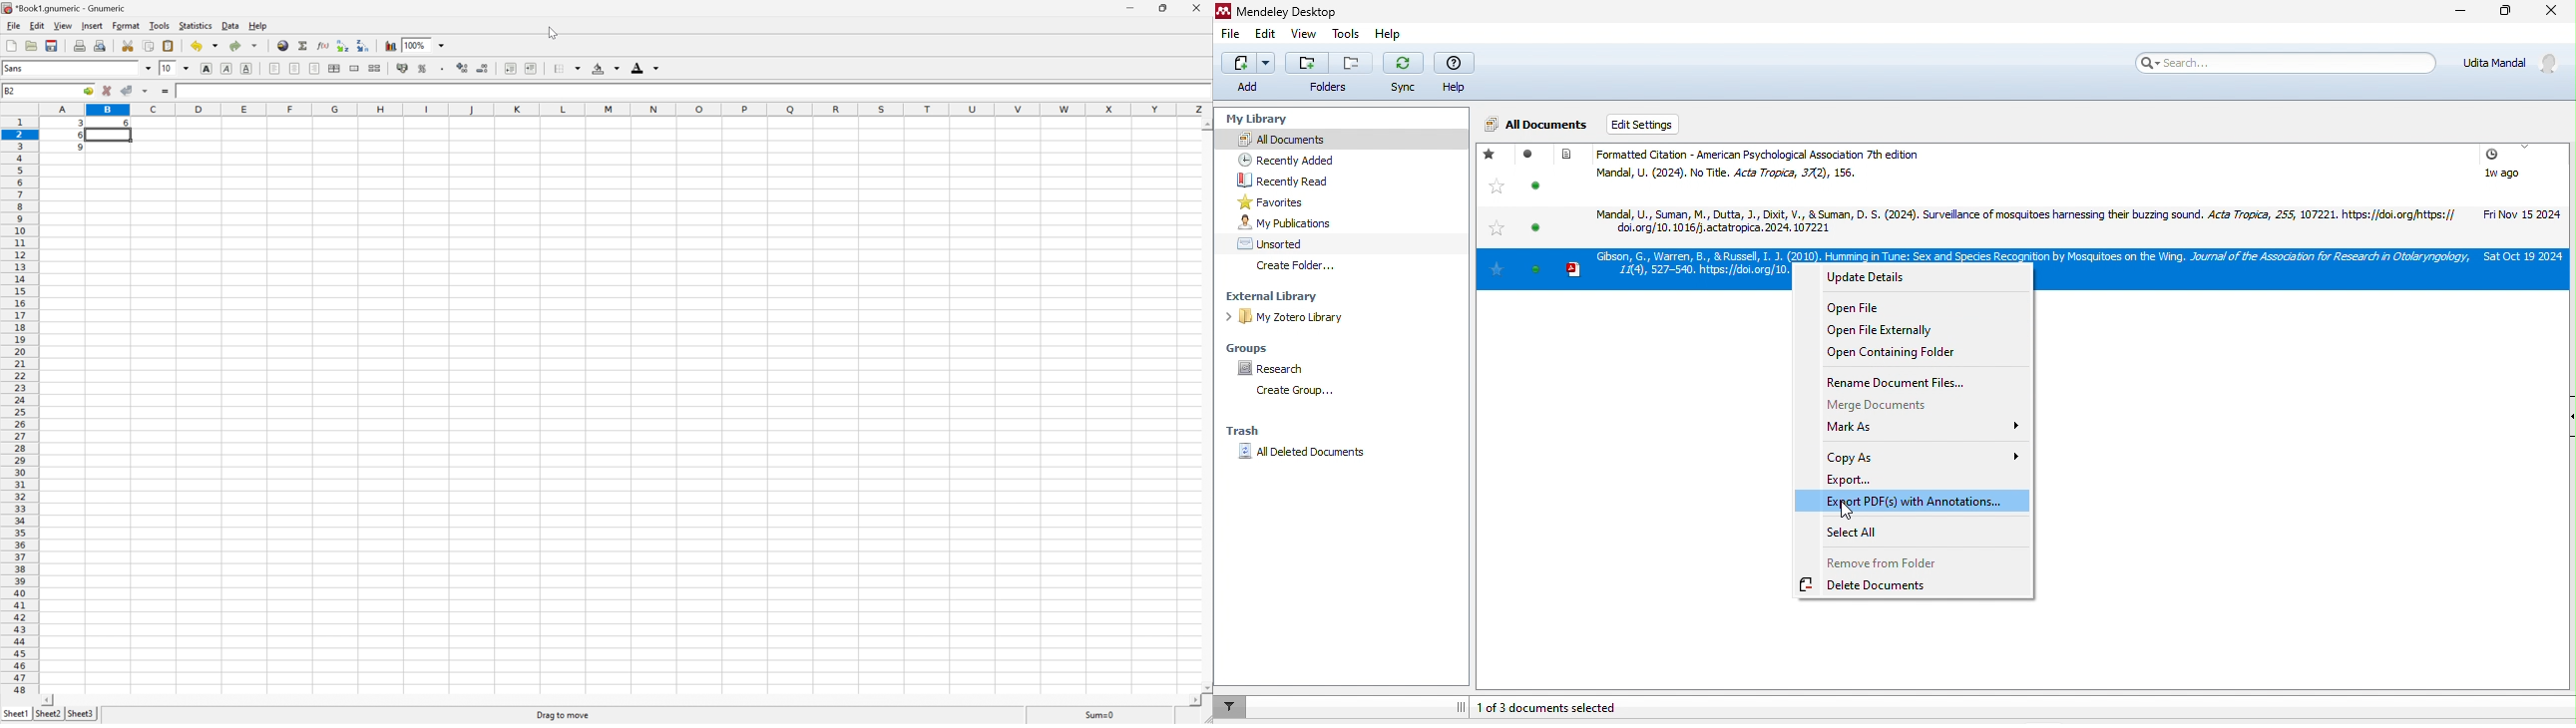 The height and width of the screenshot is (728, 2576). What do you see at coordinates (548, 31) in the screenshot?
I see `Cursor` at bounding box center [548, 31].